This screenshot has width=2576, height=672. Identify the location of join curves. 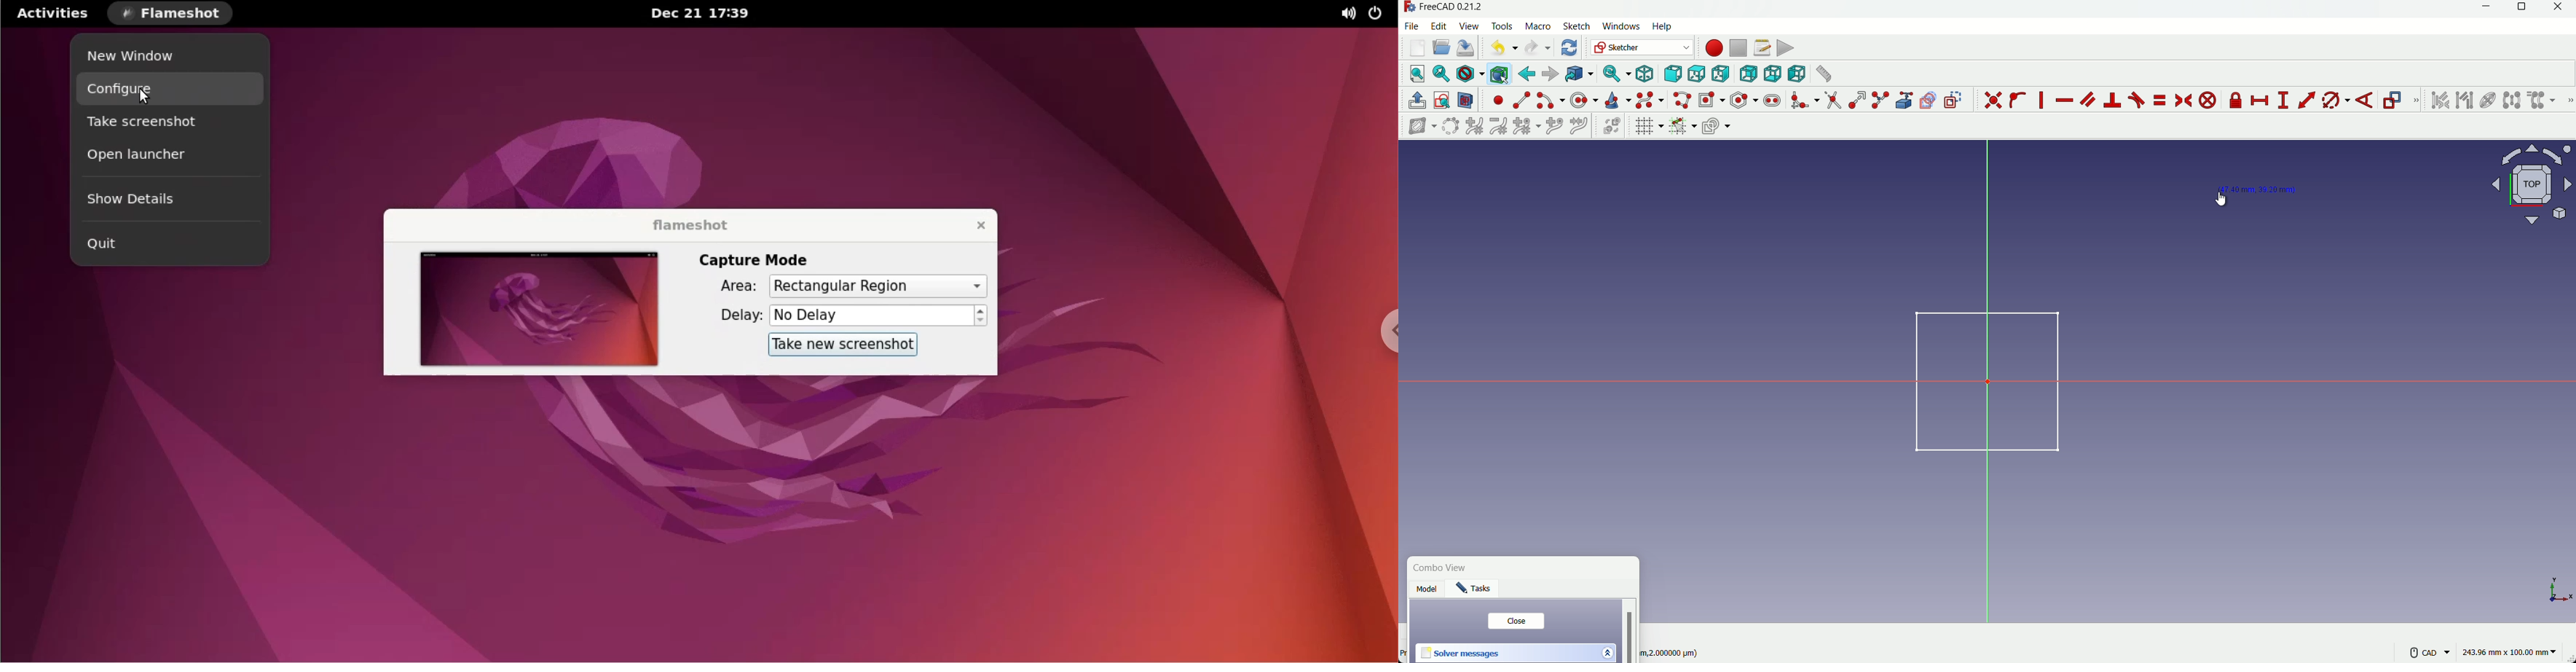
(1582, 125).